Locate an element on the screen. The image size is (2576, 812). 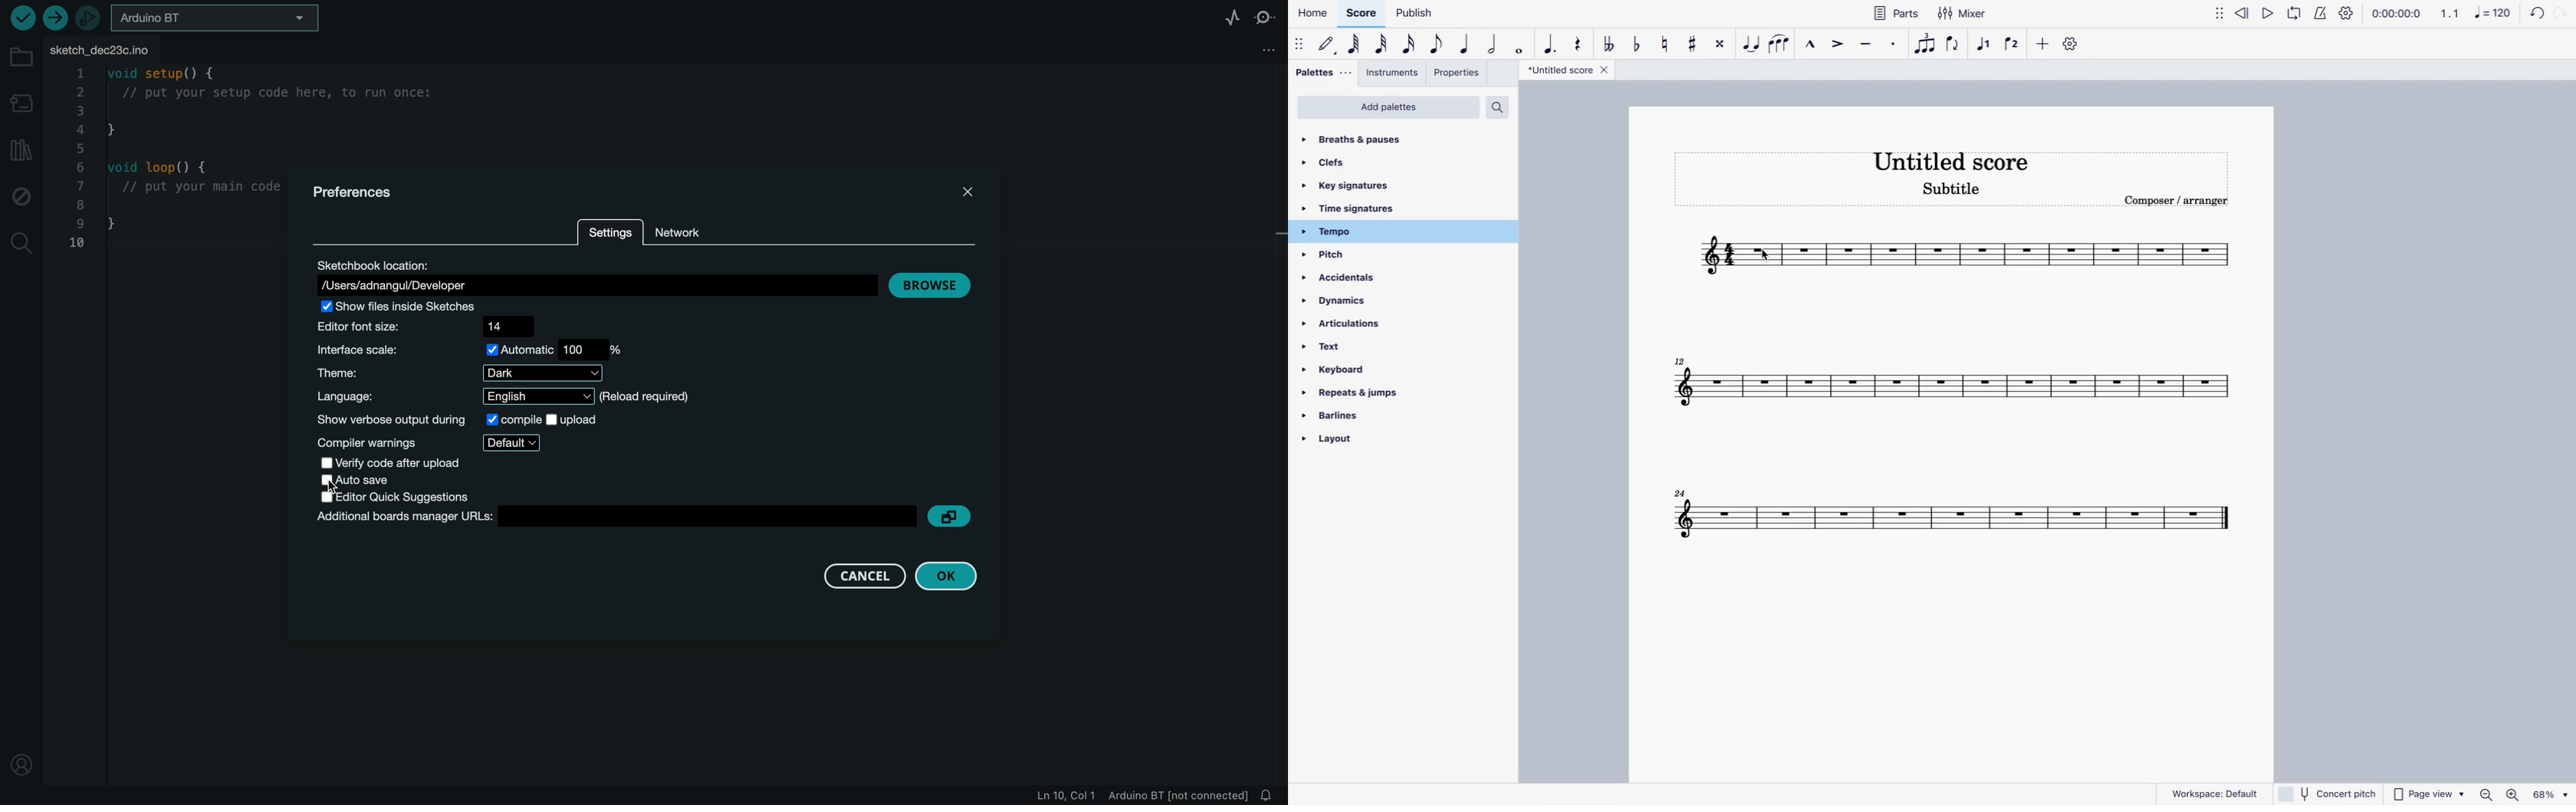
key signatures is located at coordinates (1388, 183).